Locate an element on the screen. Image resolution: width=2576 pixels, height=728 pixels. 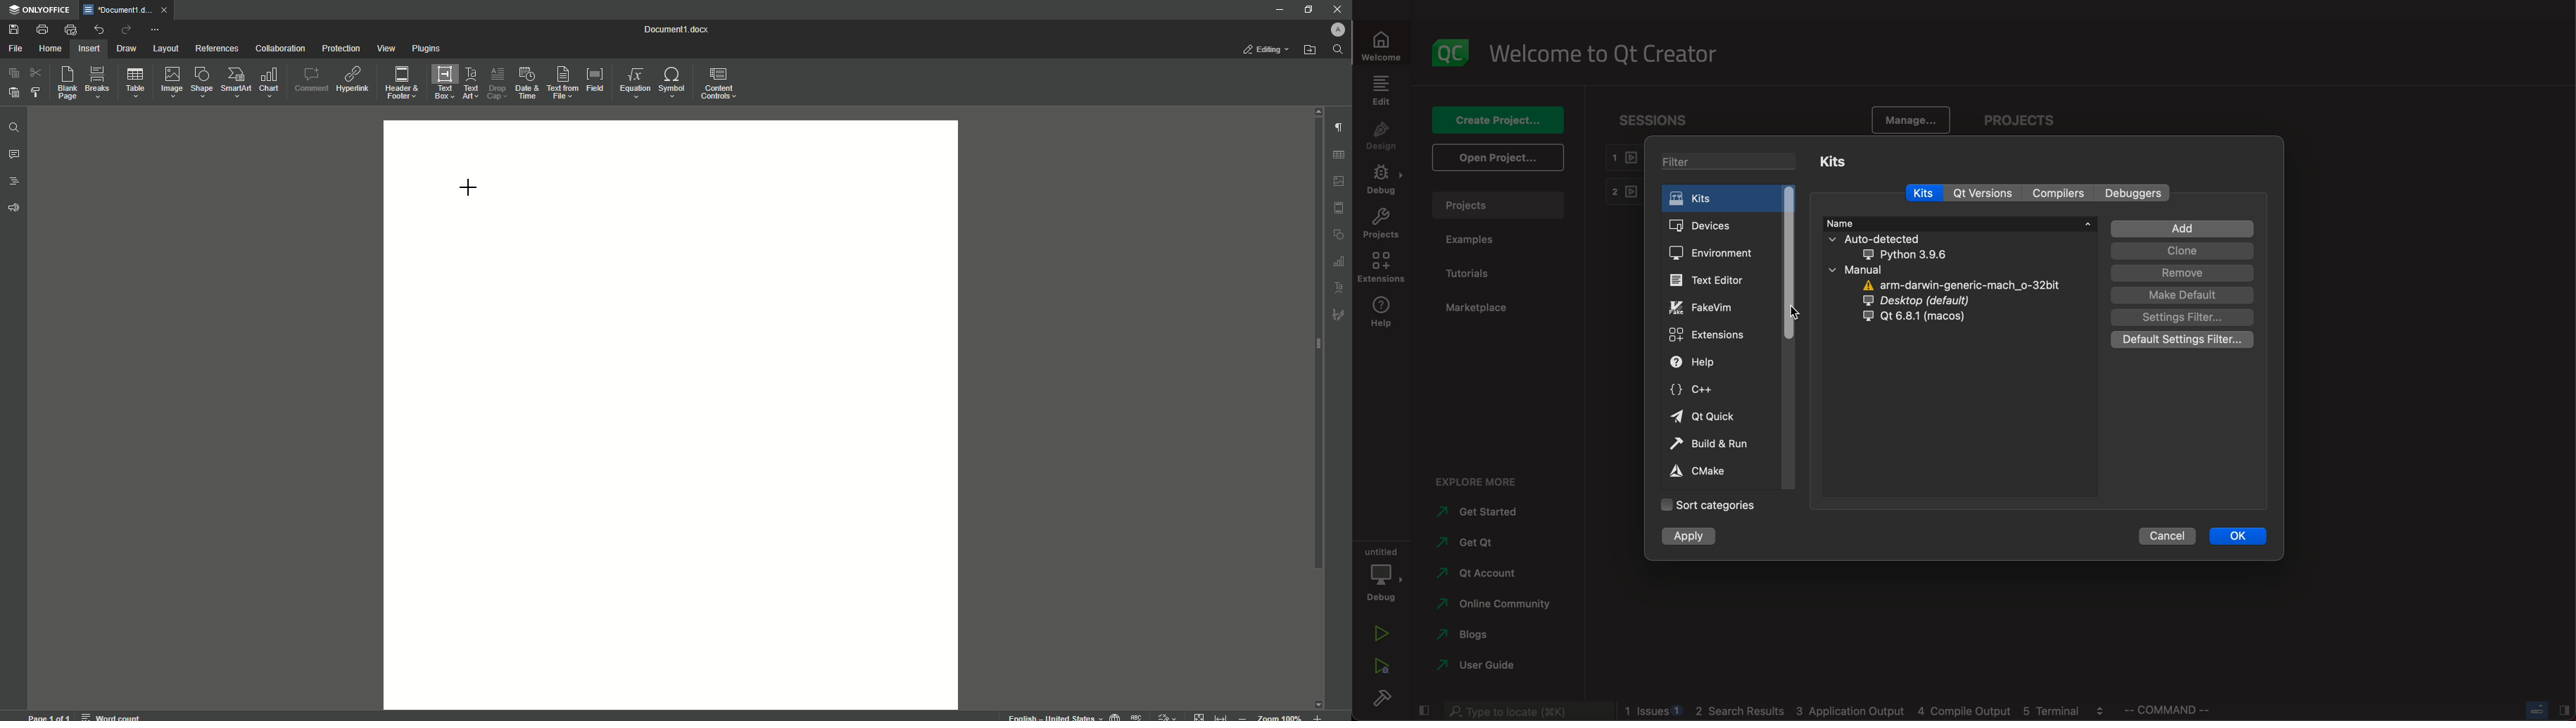
desktop is located at coordinates (1937, 301).